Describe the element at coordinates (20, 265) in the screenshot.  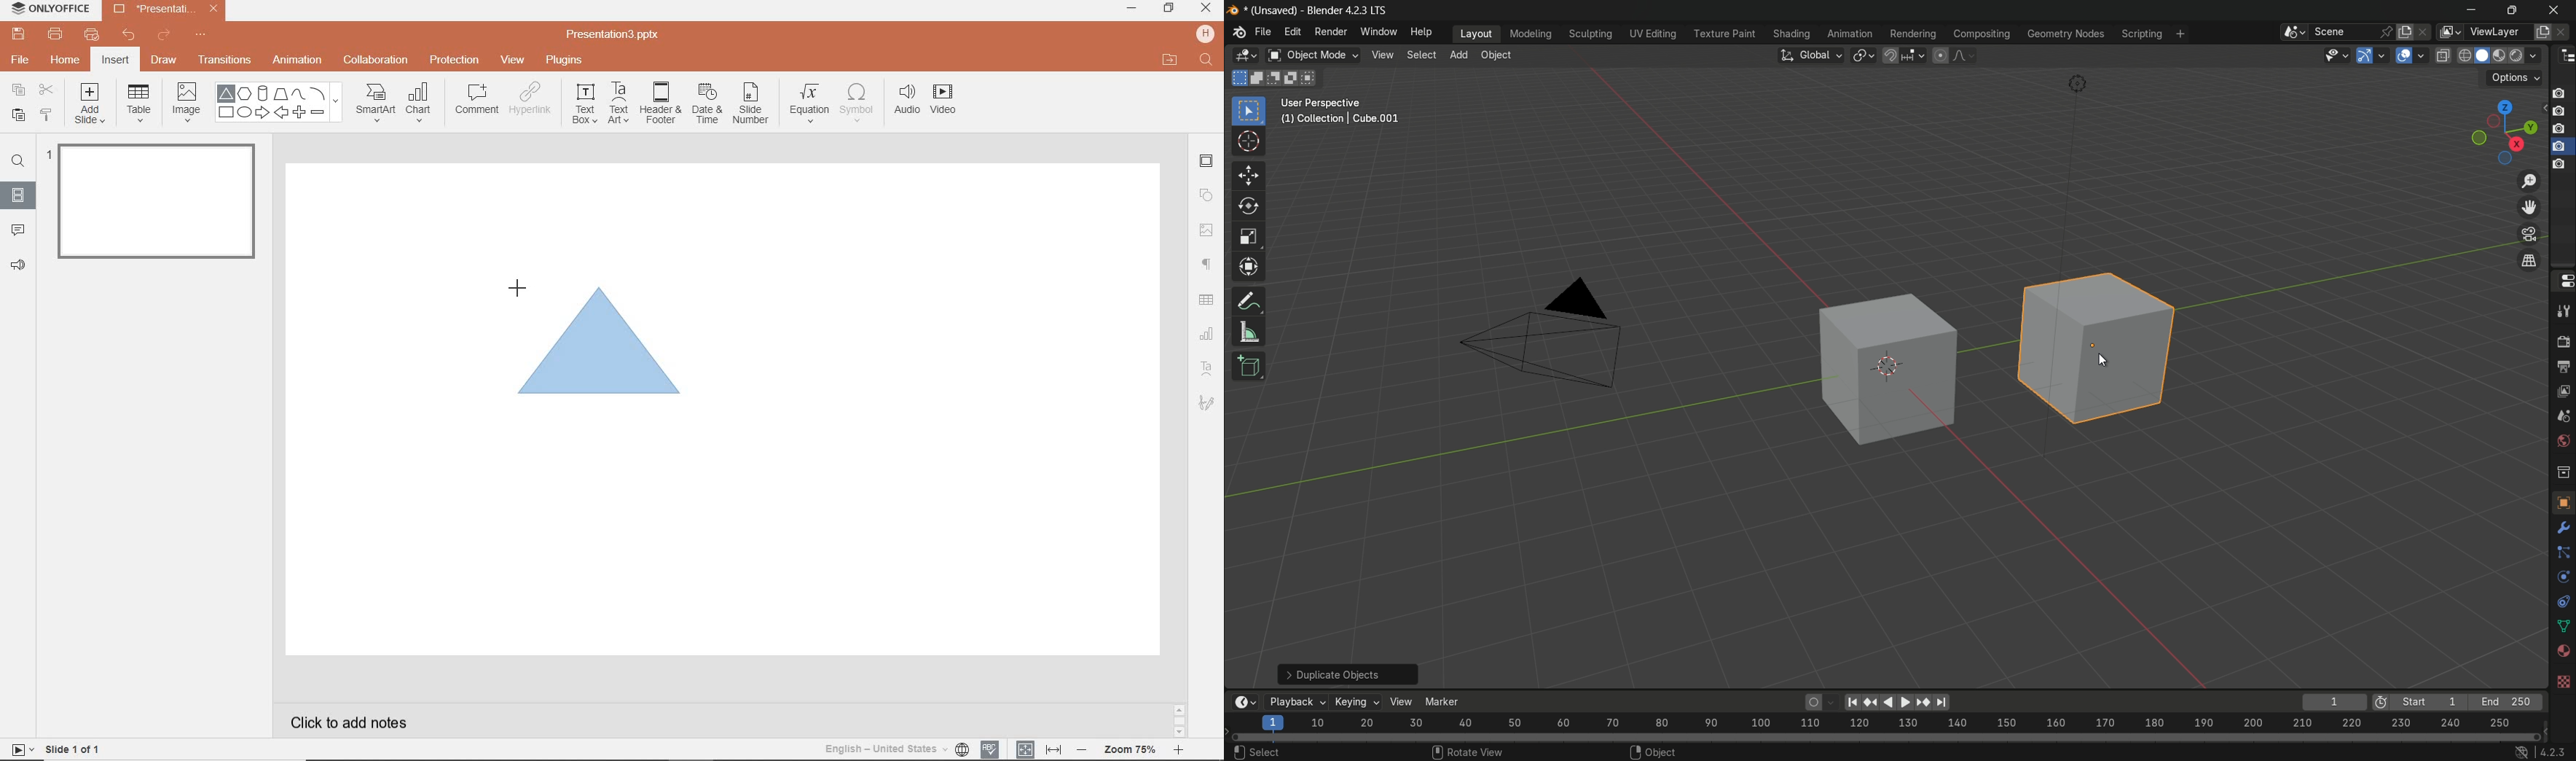
I see `FEEDBACK & SUPPORT` at that location.